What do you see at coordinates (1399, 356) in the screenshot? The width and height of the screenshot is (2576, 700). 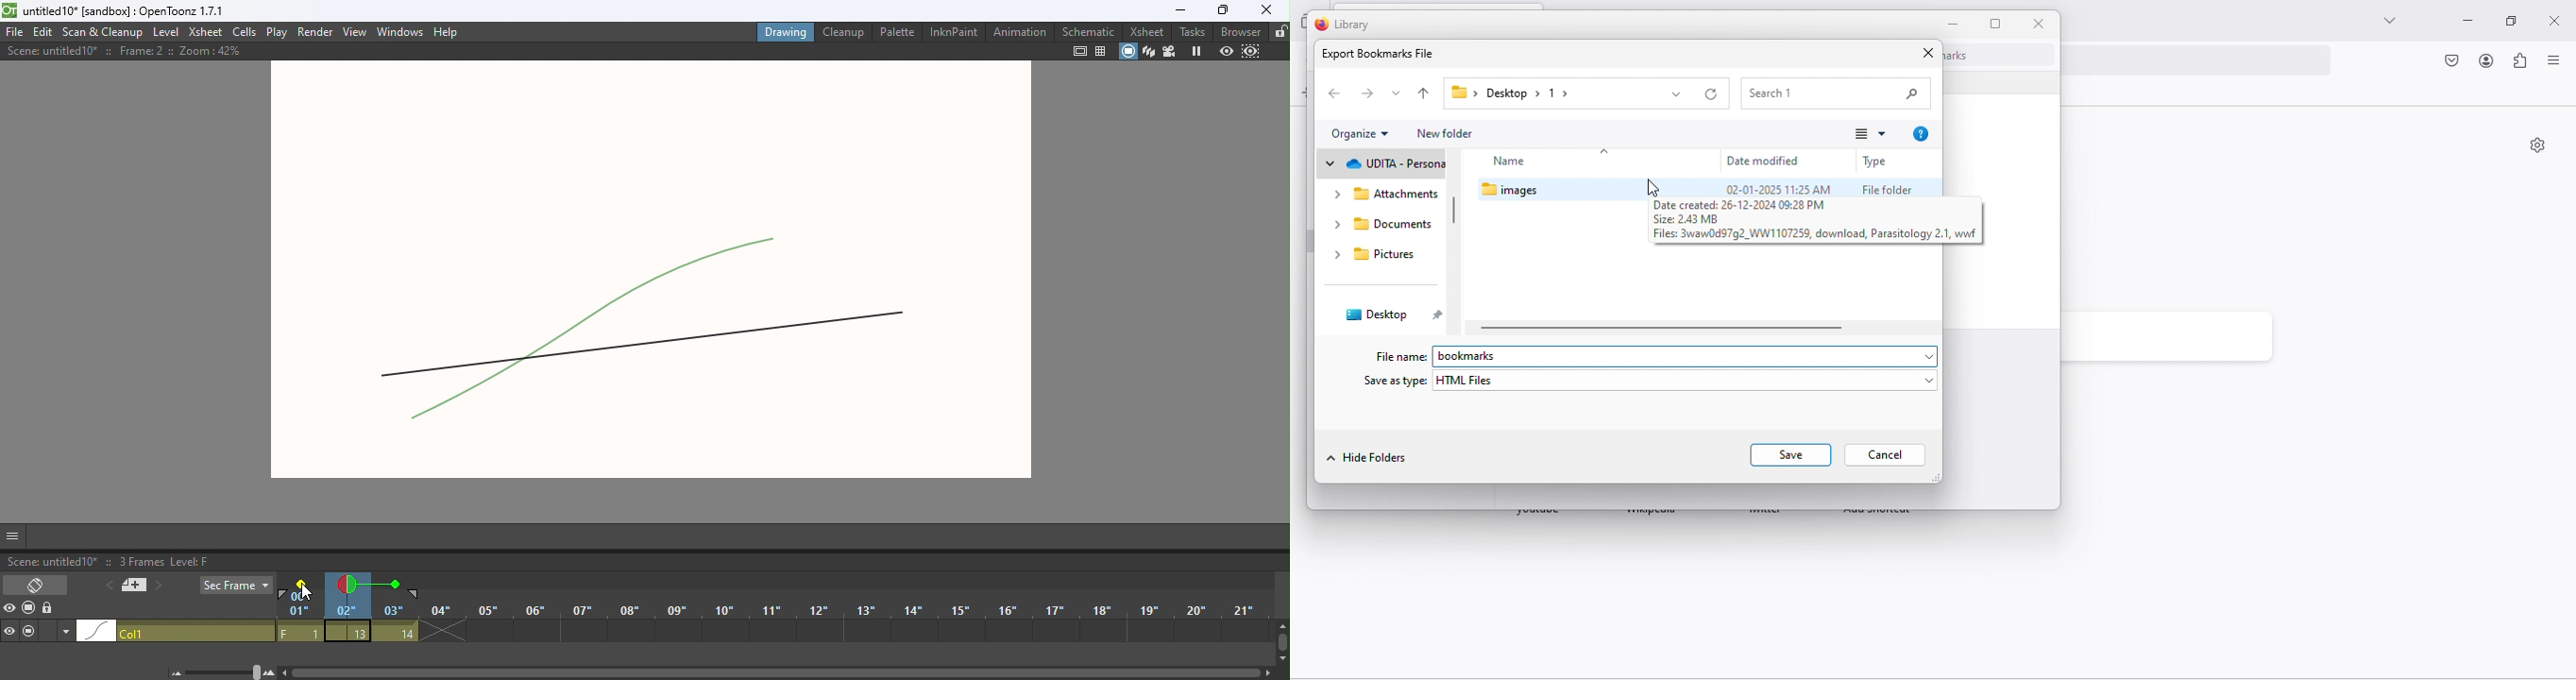 I see `file name` at bounding box center [1399, 356].